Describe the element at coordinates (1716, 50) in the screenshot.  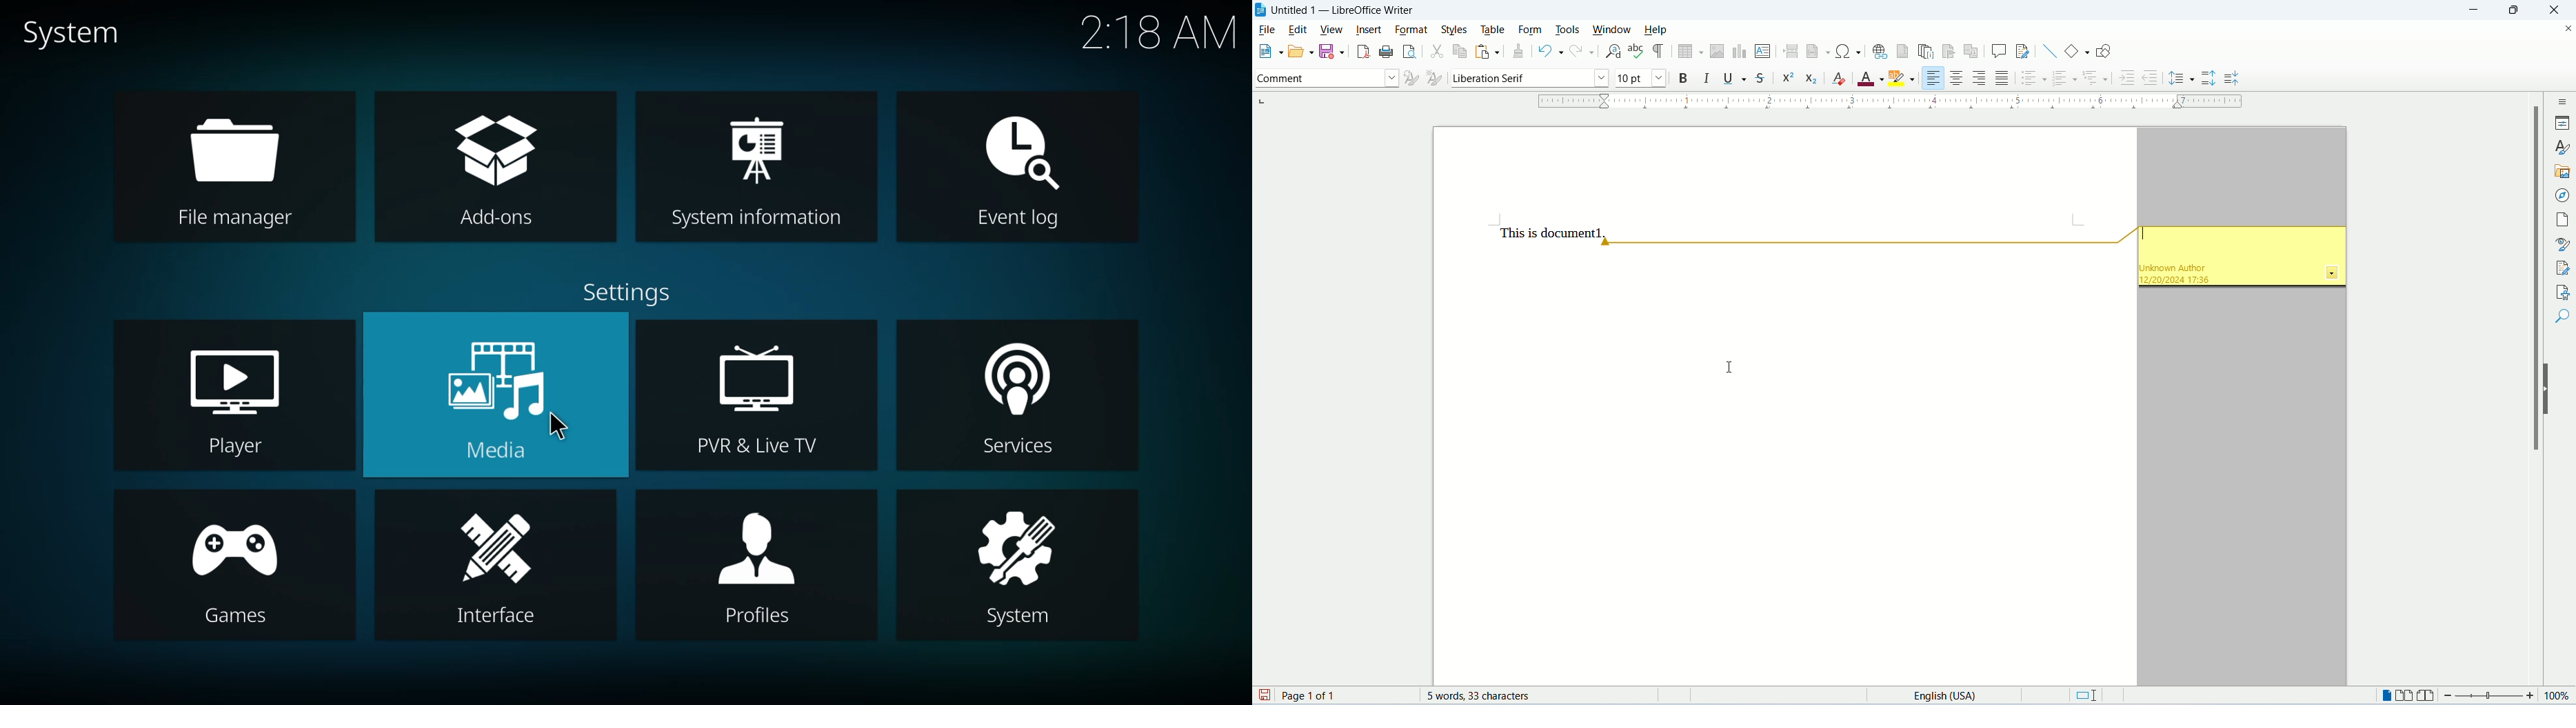
I see `insert image` at that location.